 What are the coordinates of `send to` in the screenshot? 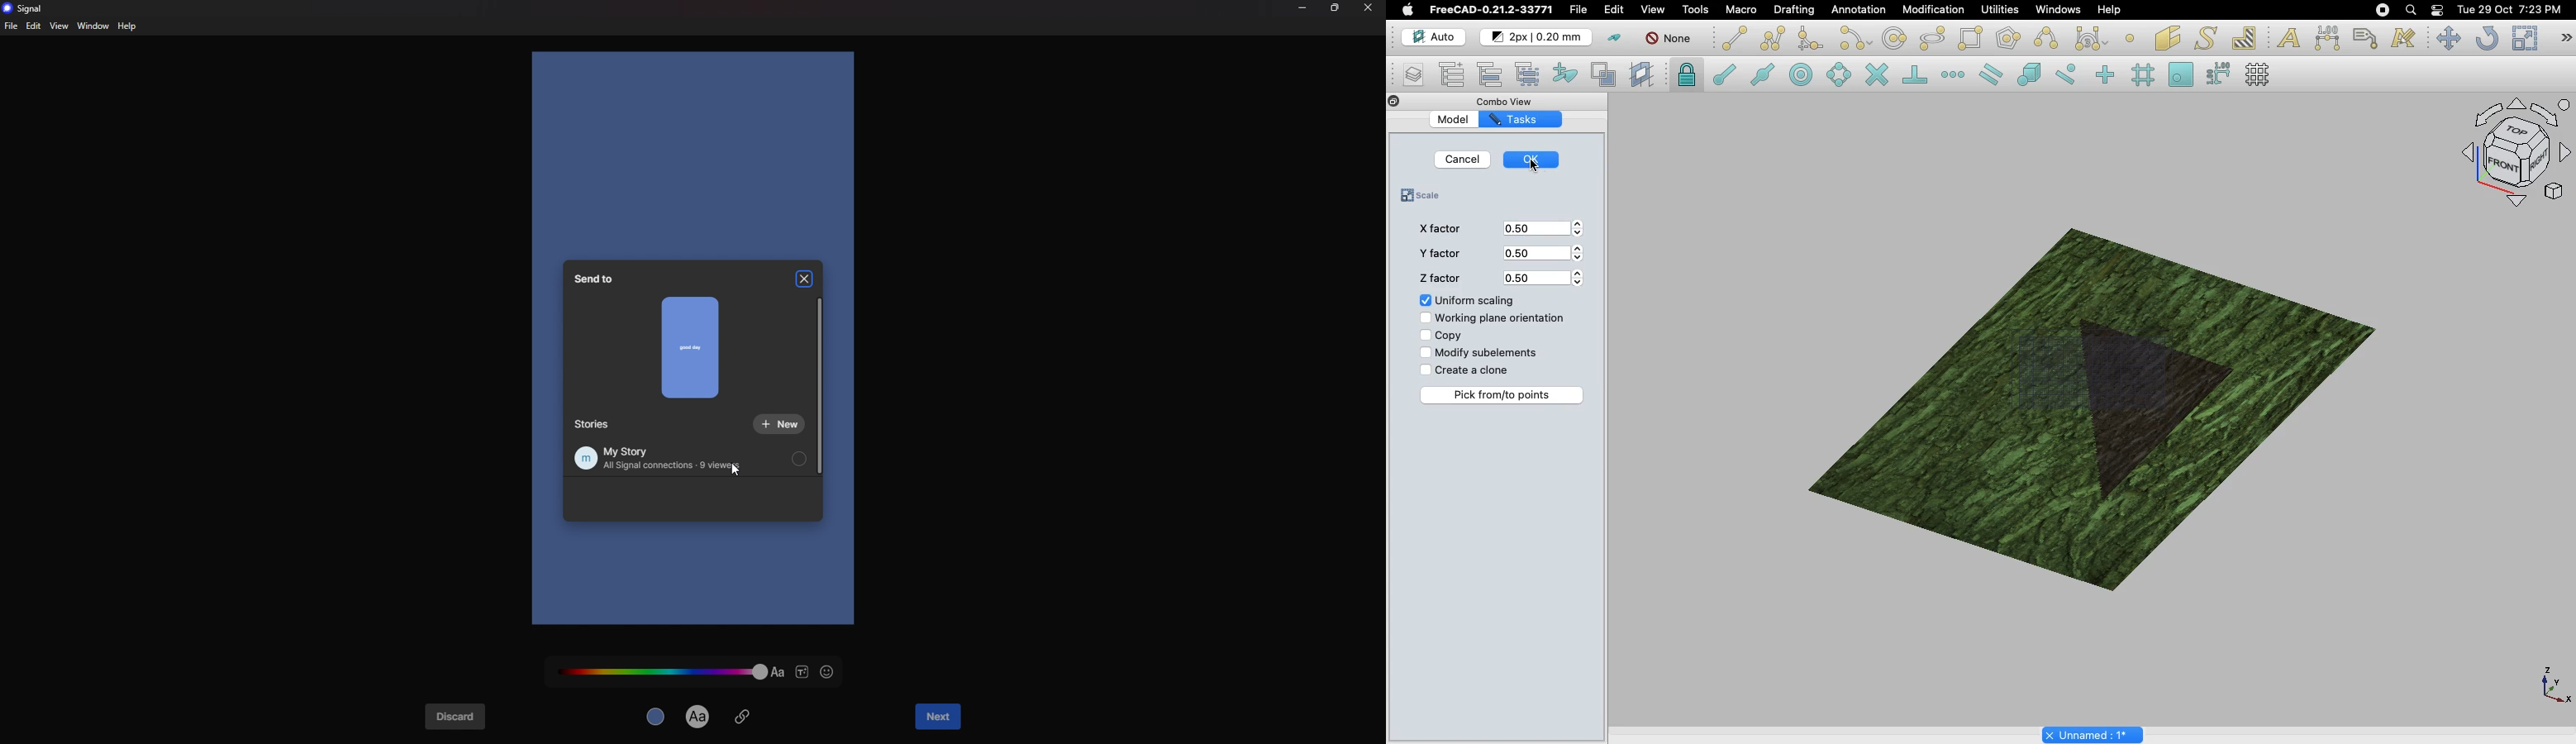 It's located at (599, 279).